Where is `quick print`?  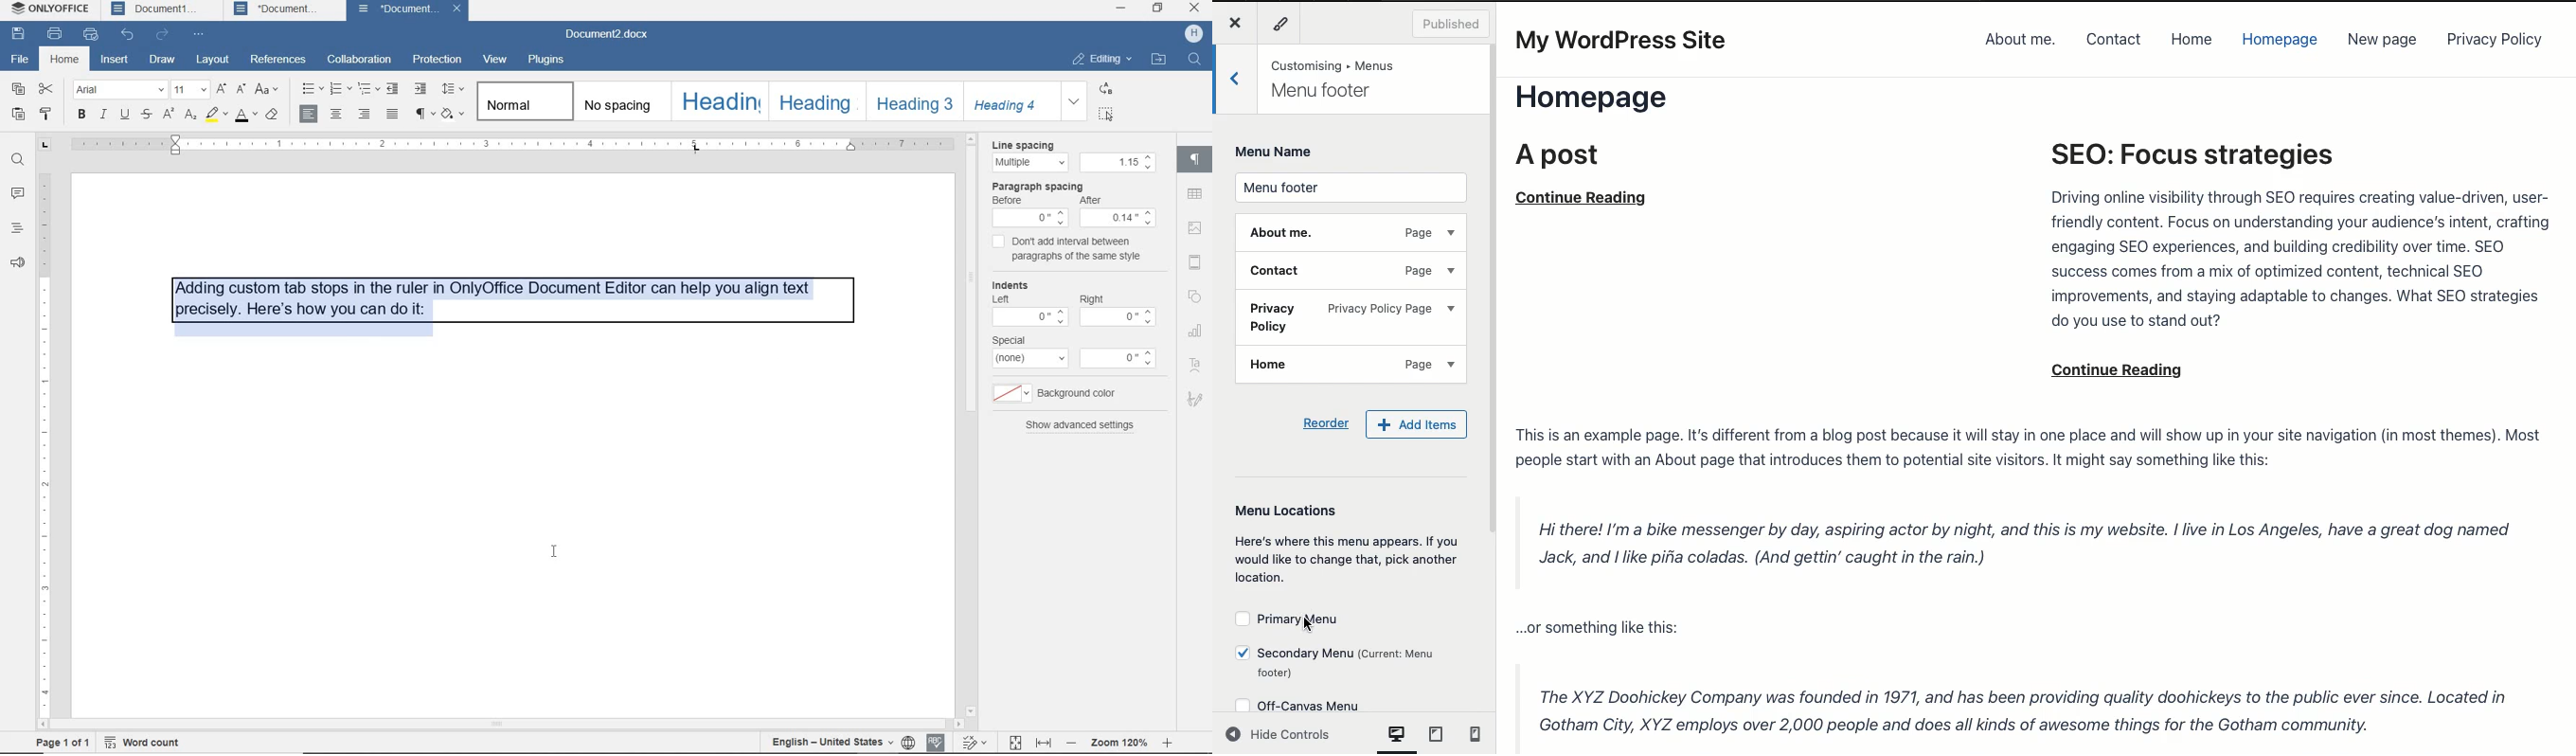
quick print is located at coordinates (91, 35).